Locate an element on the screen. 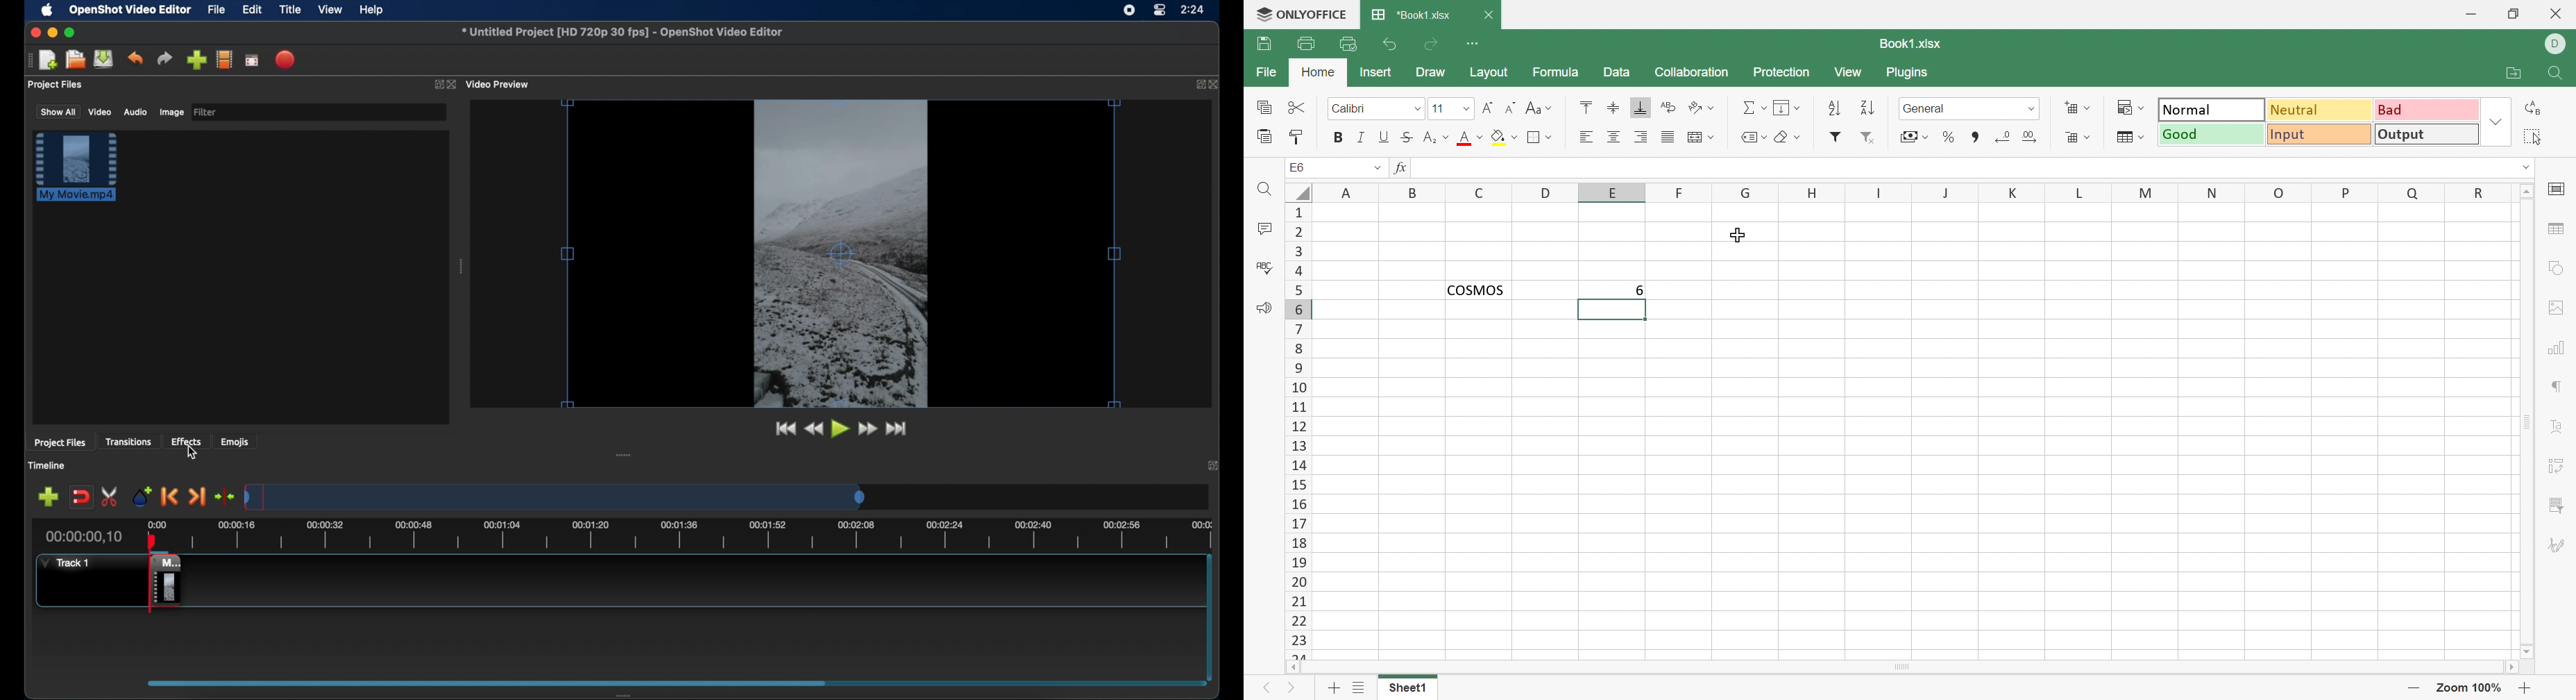 This screenshot has width=2576, height=700. Add cells is located at coordinates (2077, 108).